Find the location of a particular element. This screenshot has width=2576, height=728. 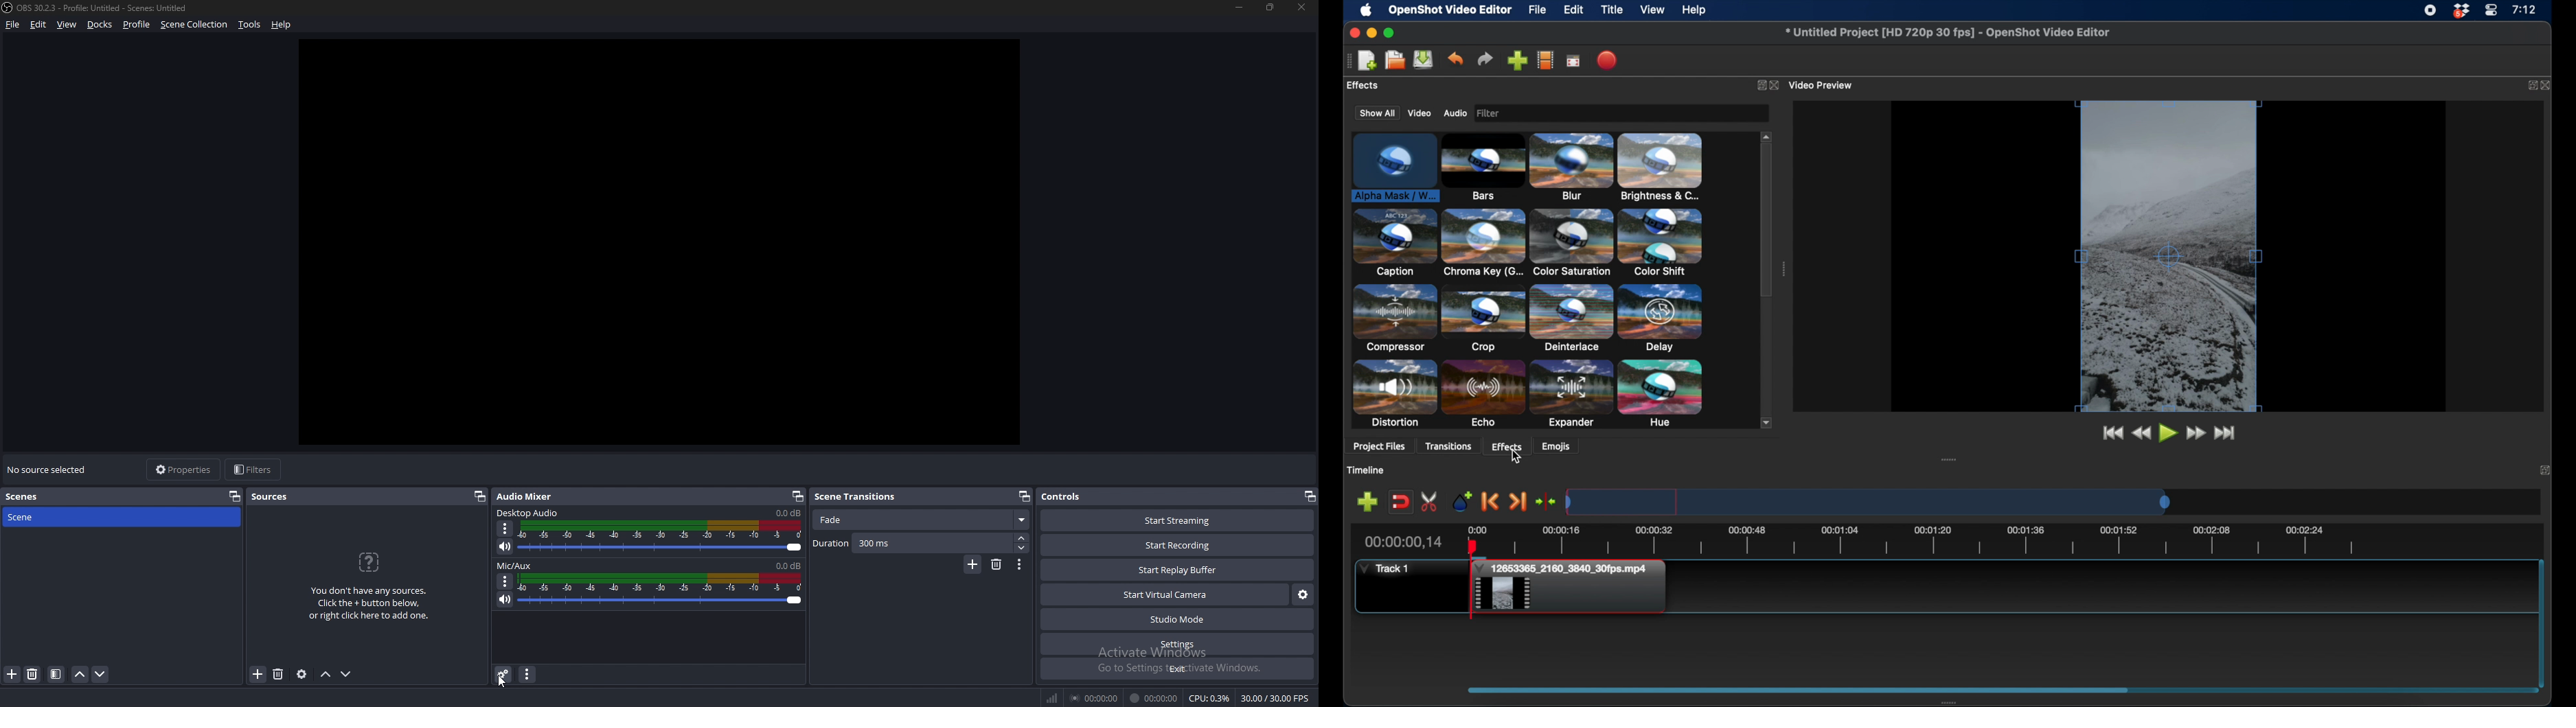

pop out is located at coordinates (1310, 497).